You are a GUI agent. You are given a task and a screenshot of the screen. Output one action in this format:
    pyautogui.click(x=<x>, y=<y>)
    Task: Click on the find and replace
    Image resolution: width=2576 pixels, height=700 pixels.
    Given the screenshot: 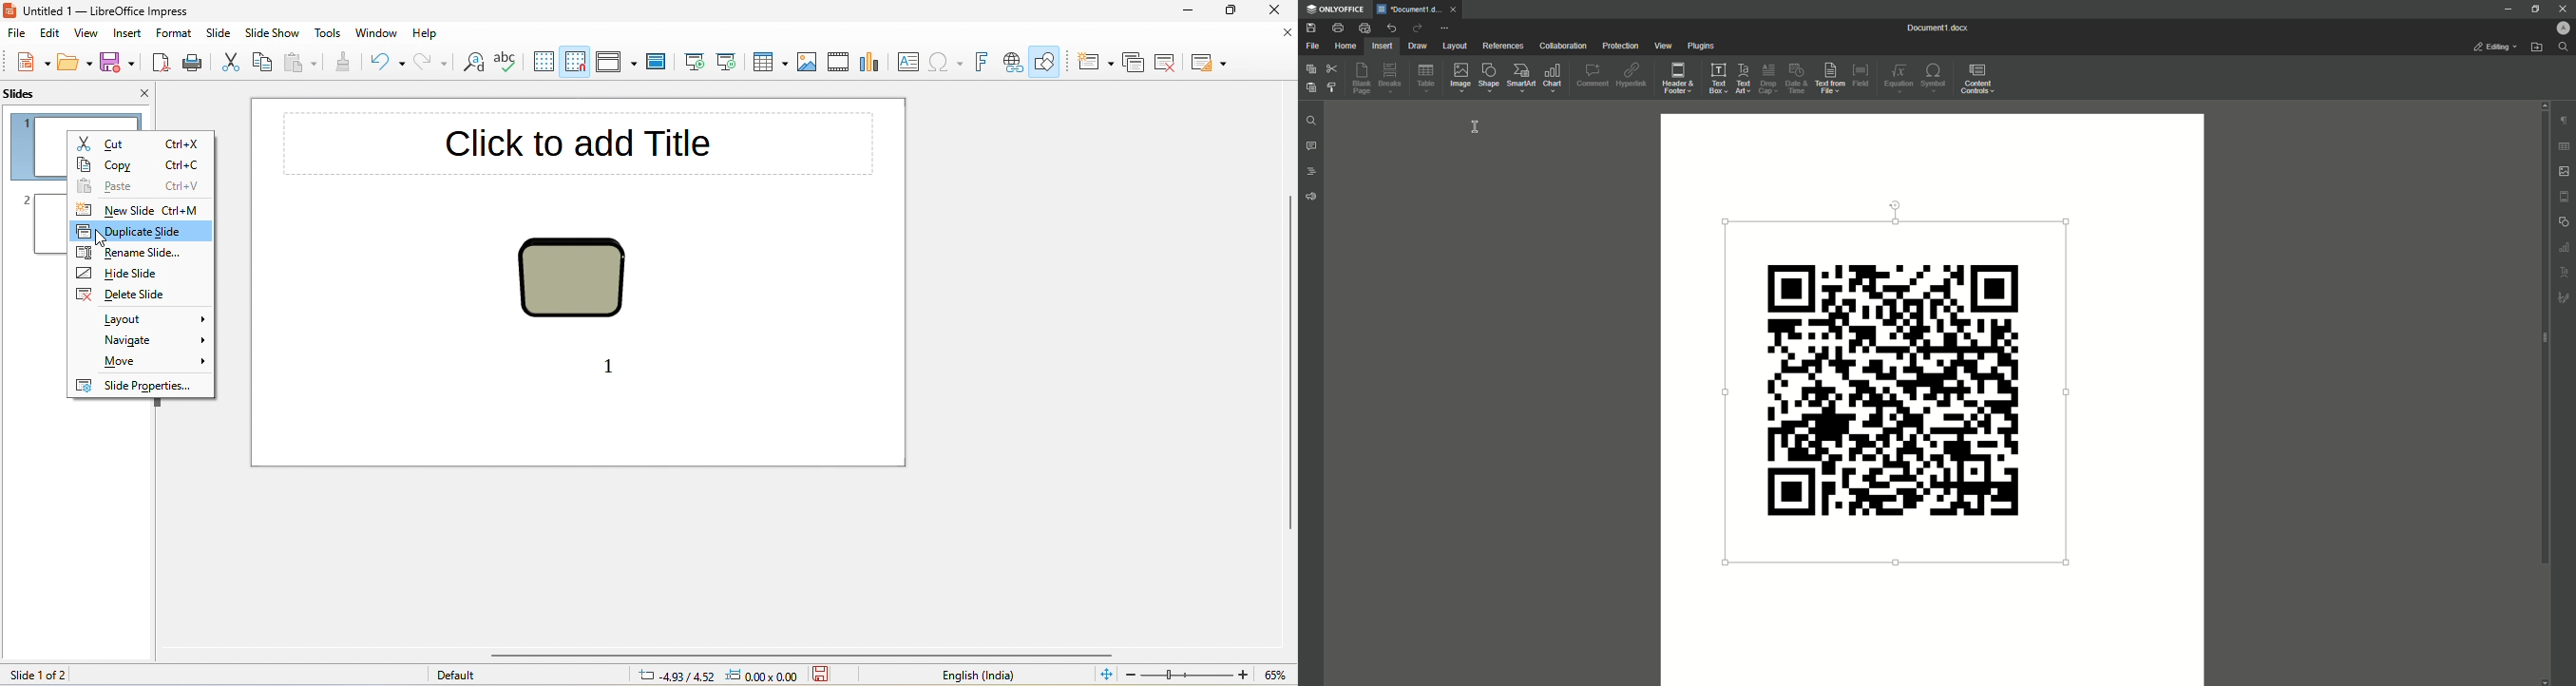 What is the action you would take?
    pyautogui.click(x=473, y=64)
    